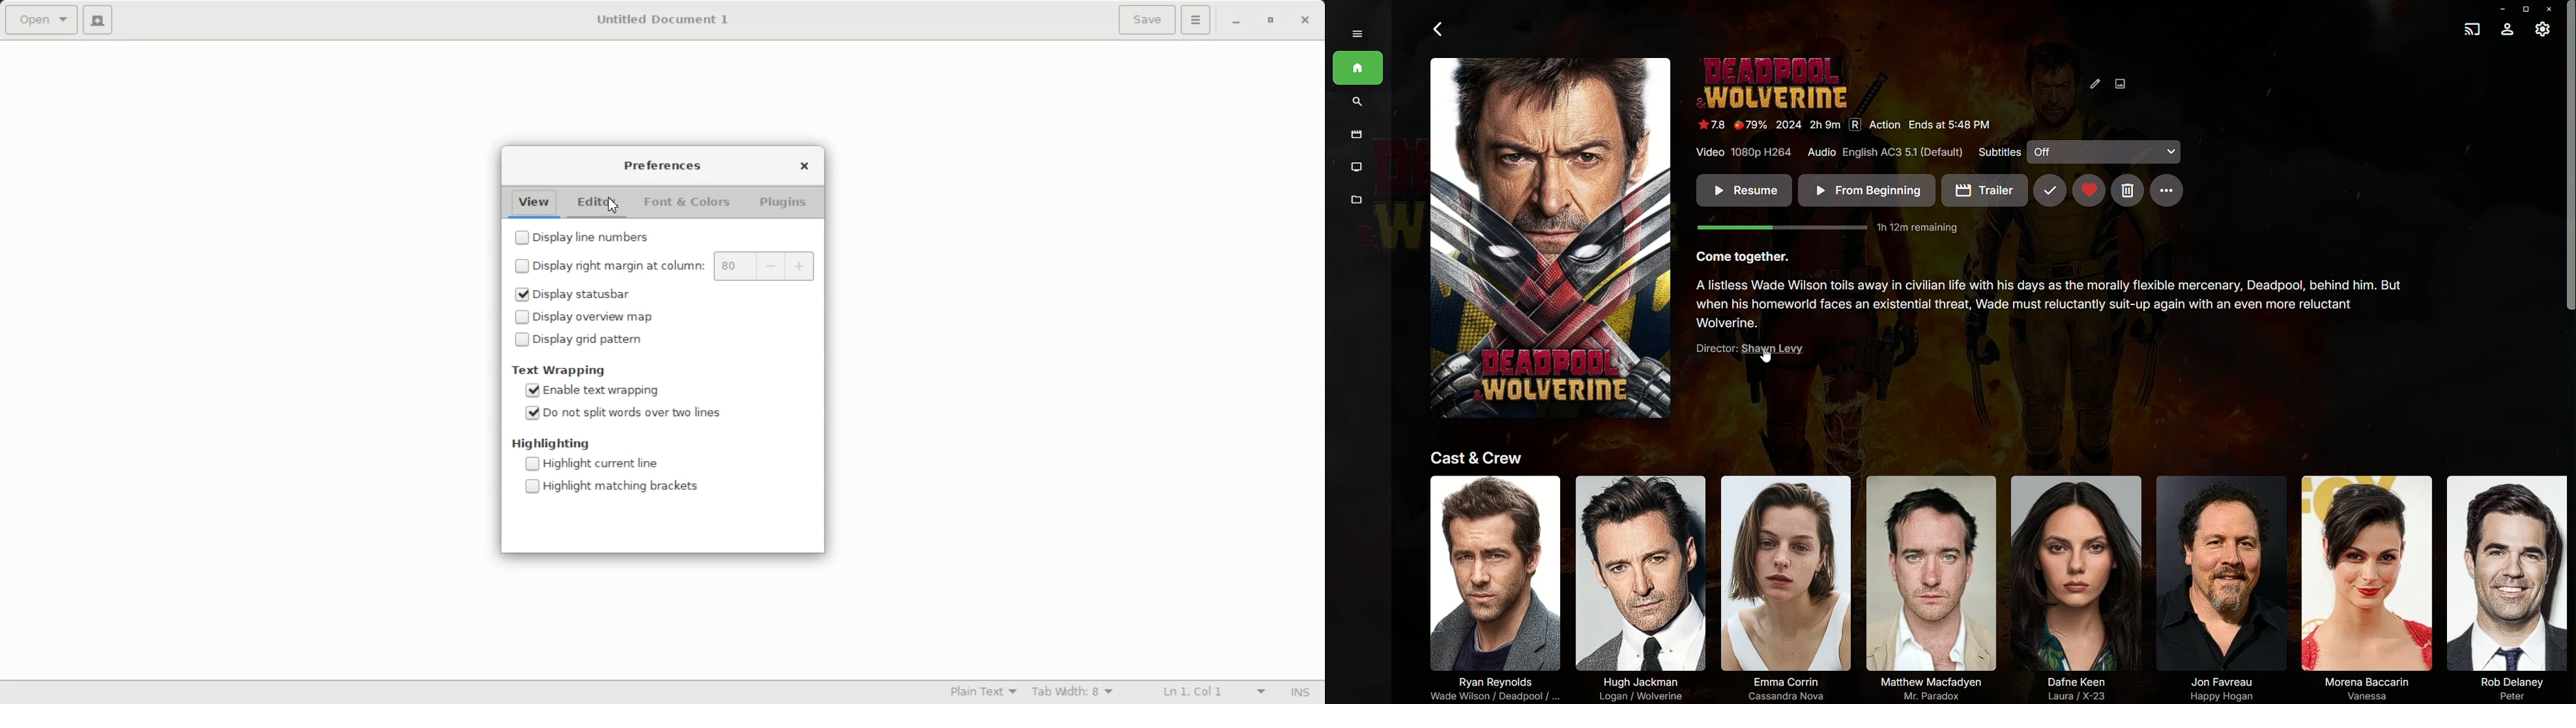 This screenshot has height=728, width=2576. I want to click on Shows, so click(1354, 166).